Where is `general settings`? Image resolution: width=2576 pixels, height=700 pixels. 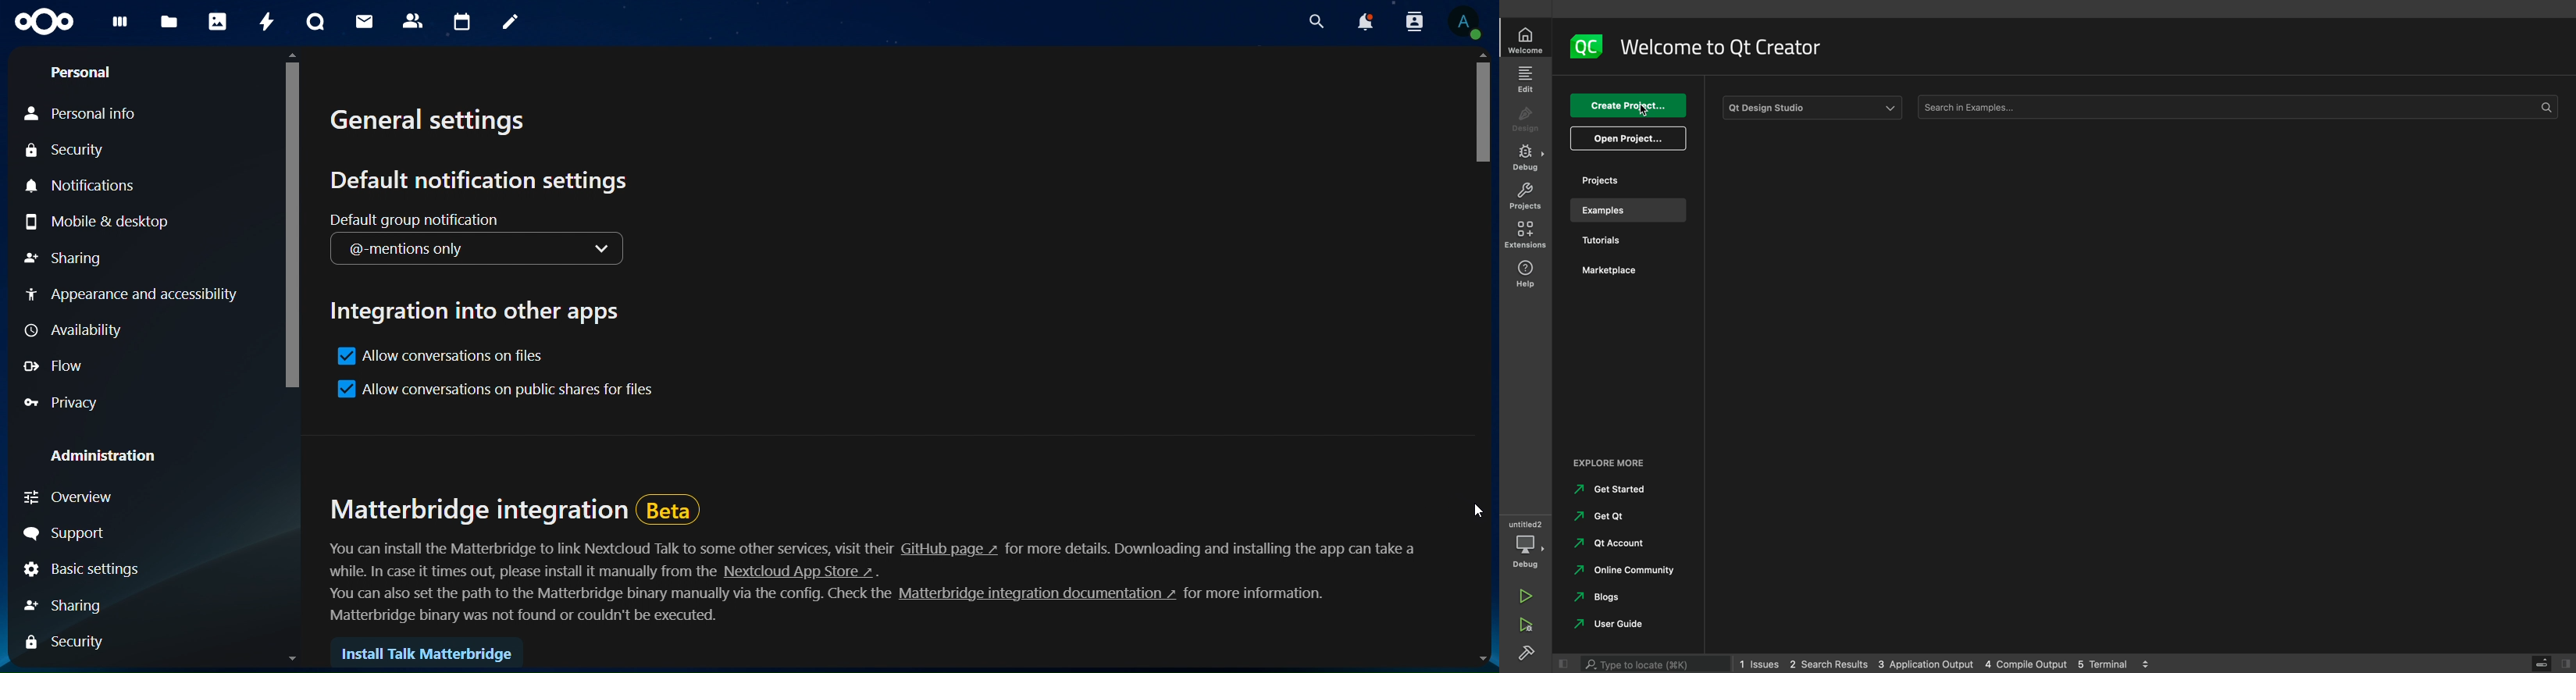 general settings is located at coordinates (433, 119).